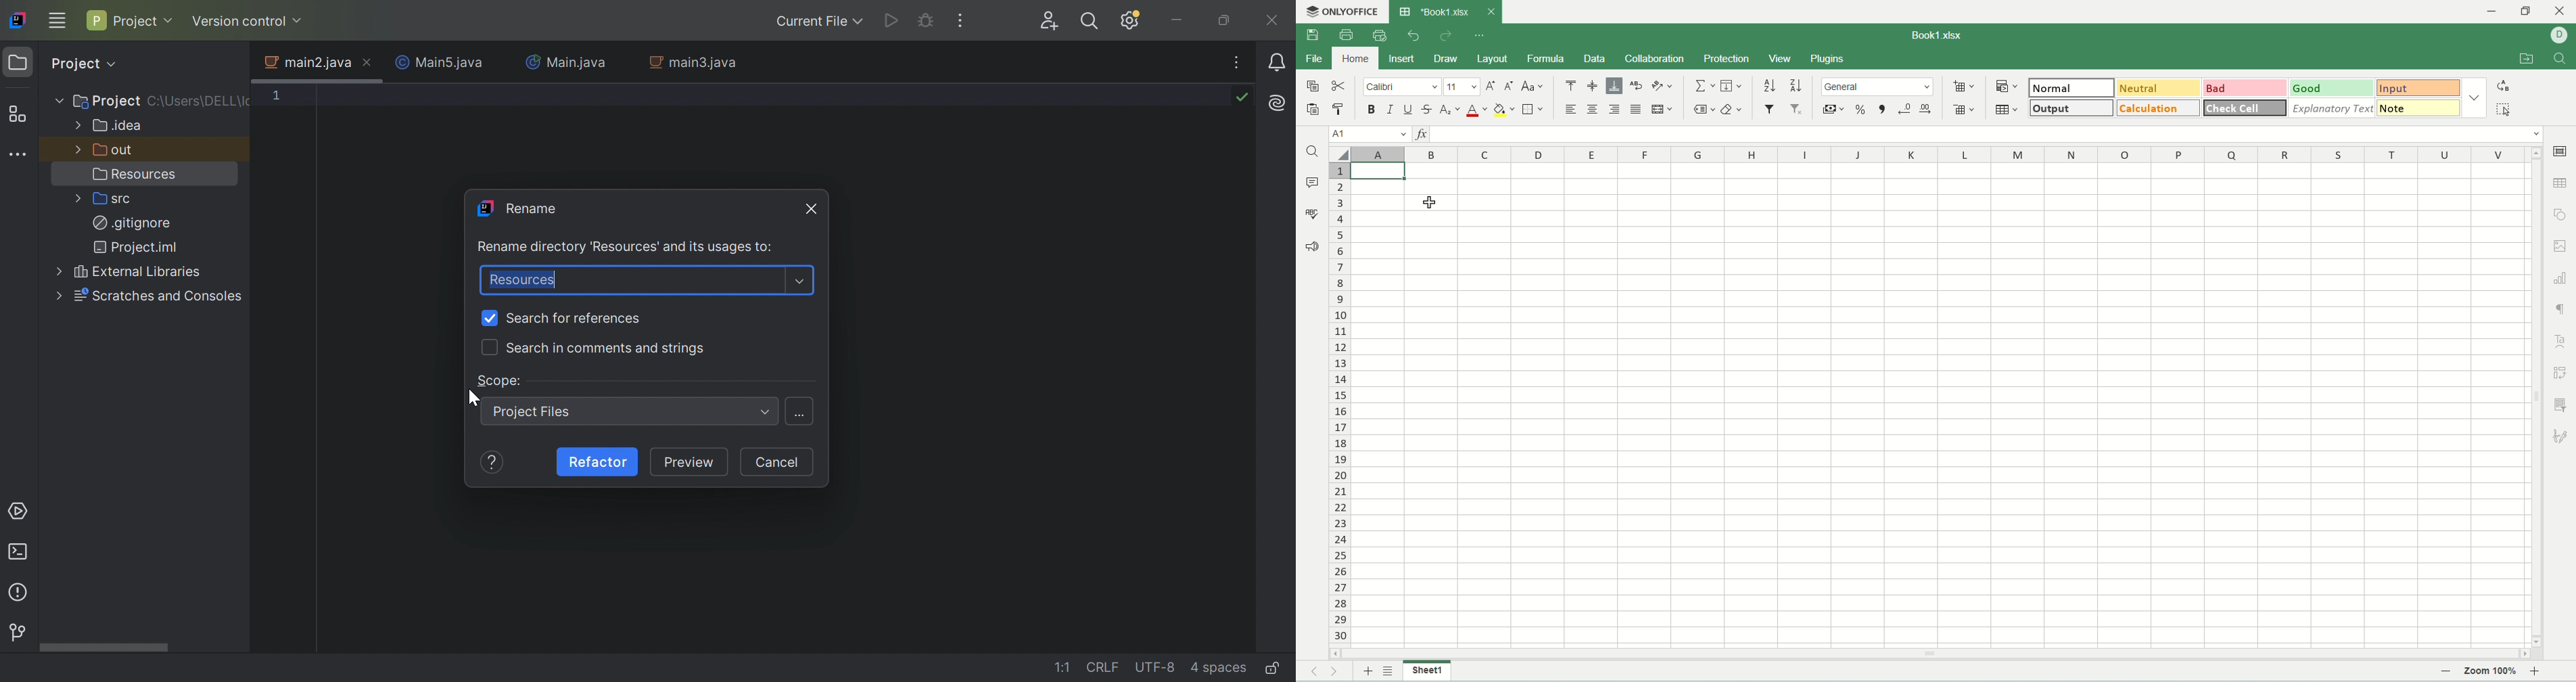  Describe the element at coordinates (2160, 108) in the screenshot. I see `calculation` at that location.